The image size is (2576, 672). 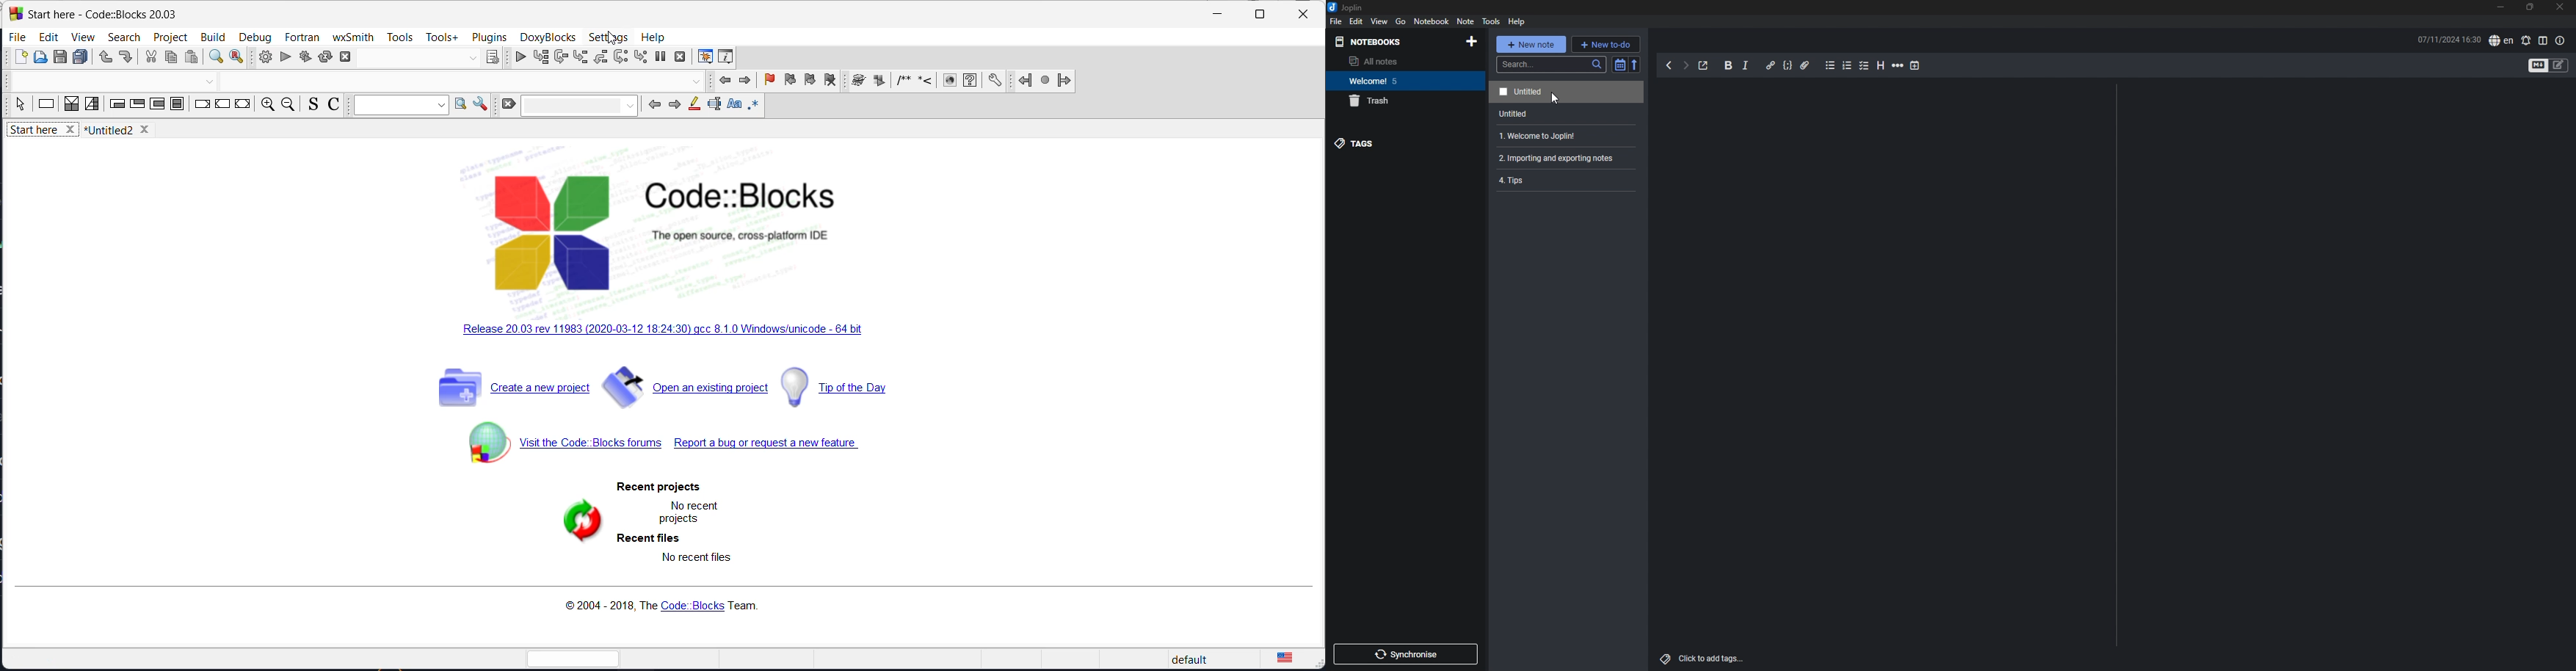 What do you see at coordinates (692, 231) in the screenshot?
I see `code blocks logo` at bounding box center [692, 231].